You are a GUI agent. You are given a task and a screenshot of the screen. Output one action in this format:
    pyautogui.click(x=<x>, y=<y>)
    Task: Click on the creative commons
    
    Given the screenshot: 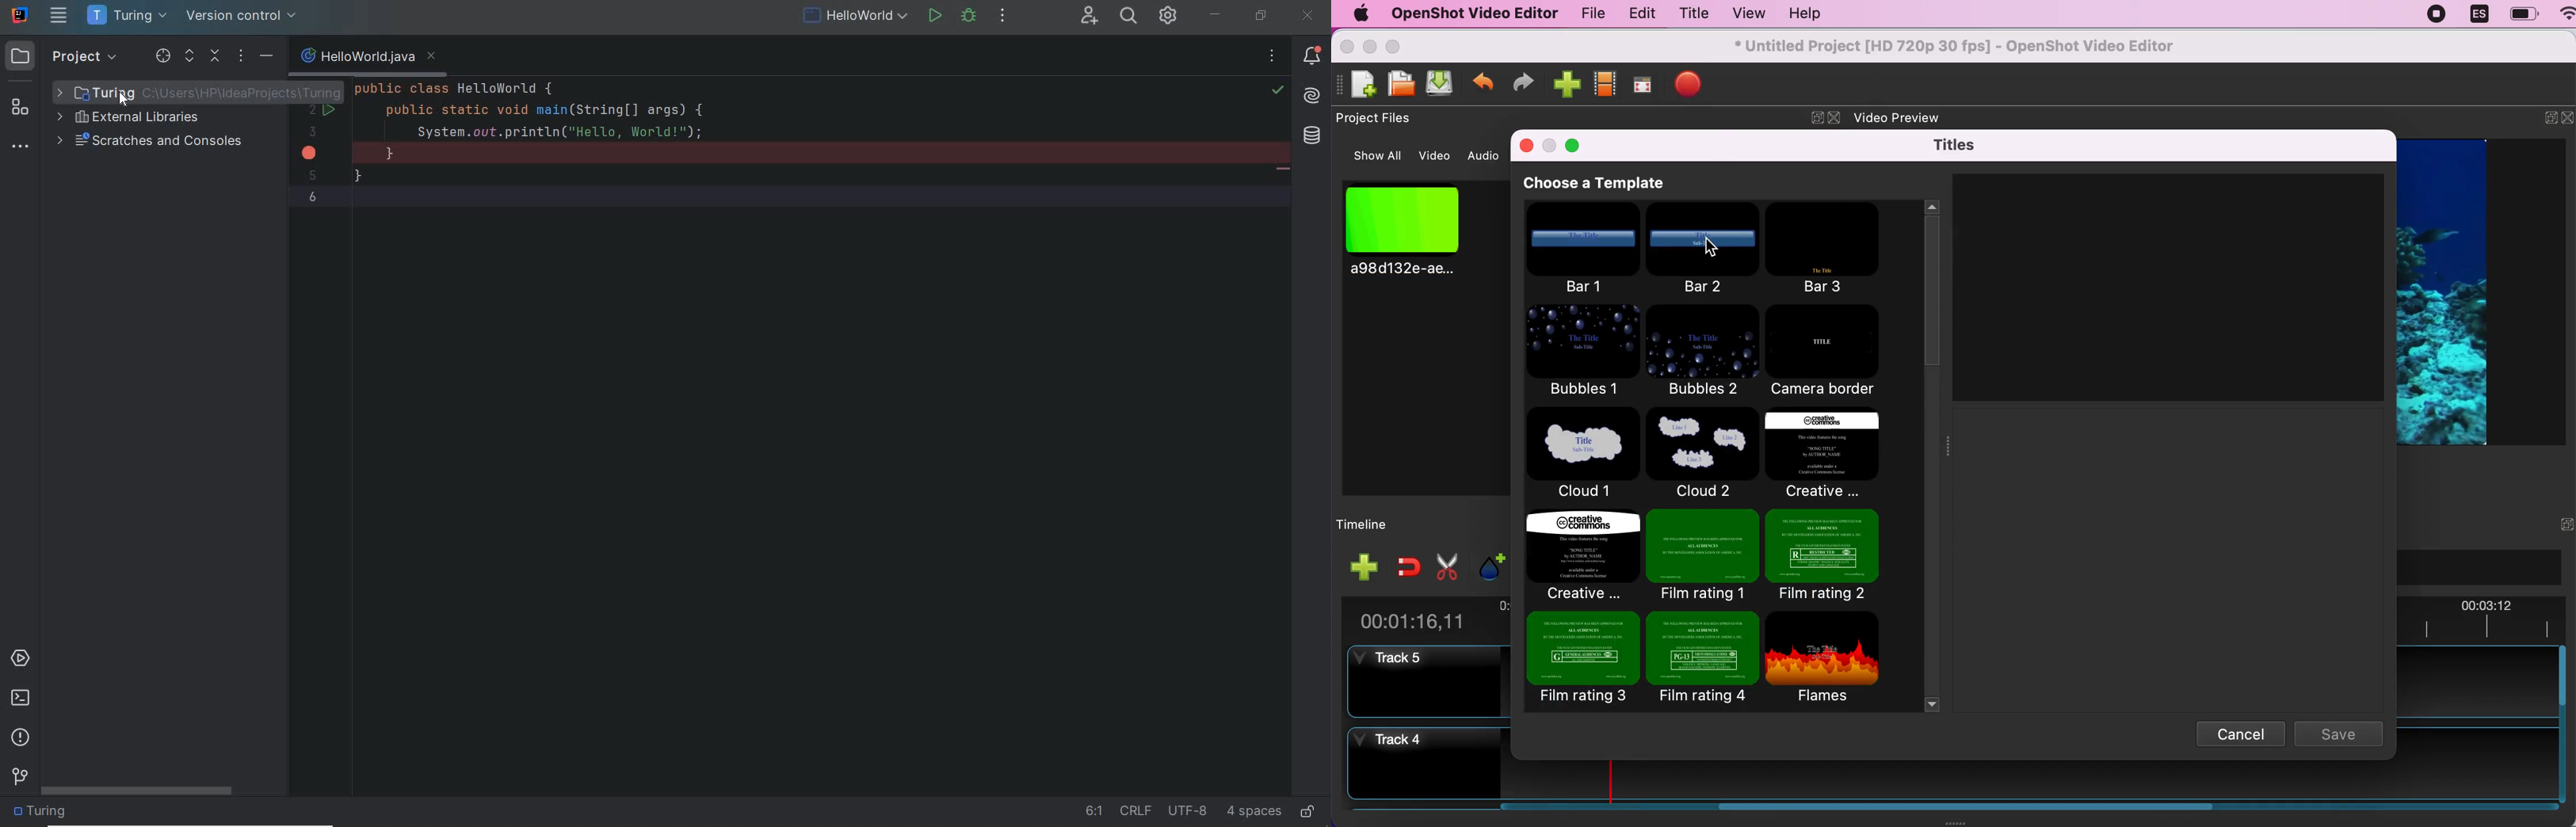 What is the action you would take?
    pyautogui.click(x=1582, y=557)
    